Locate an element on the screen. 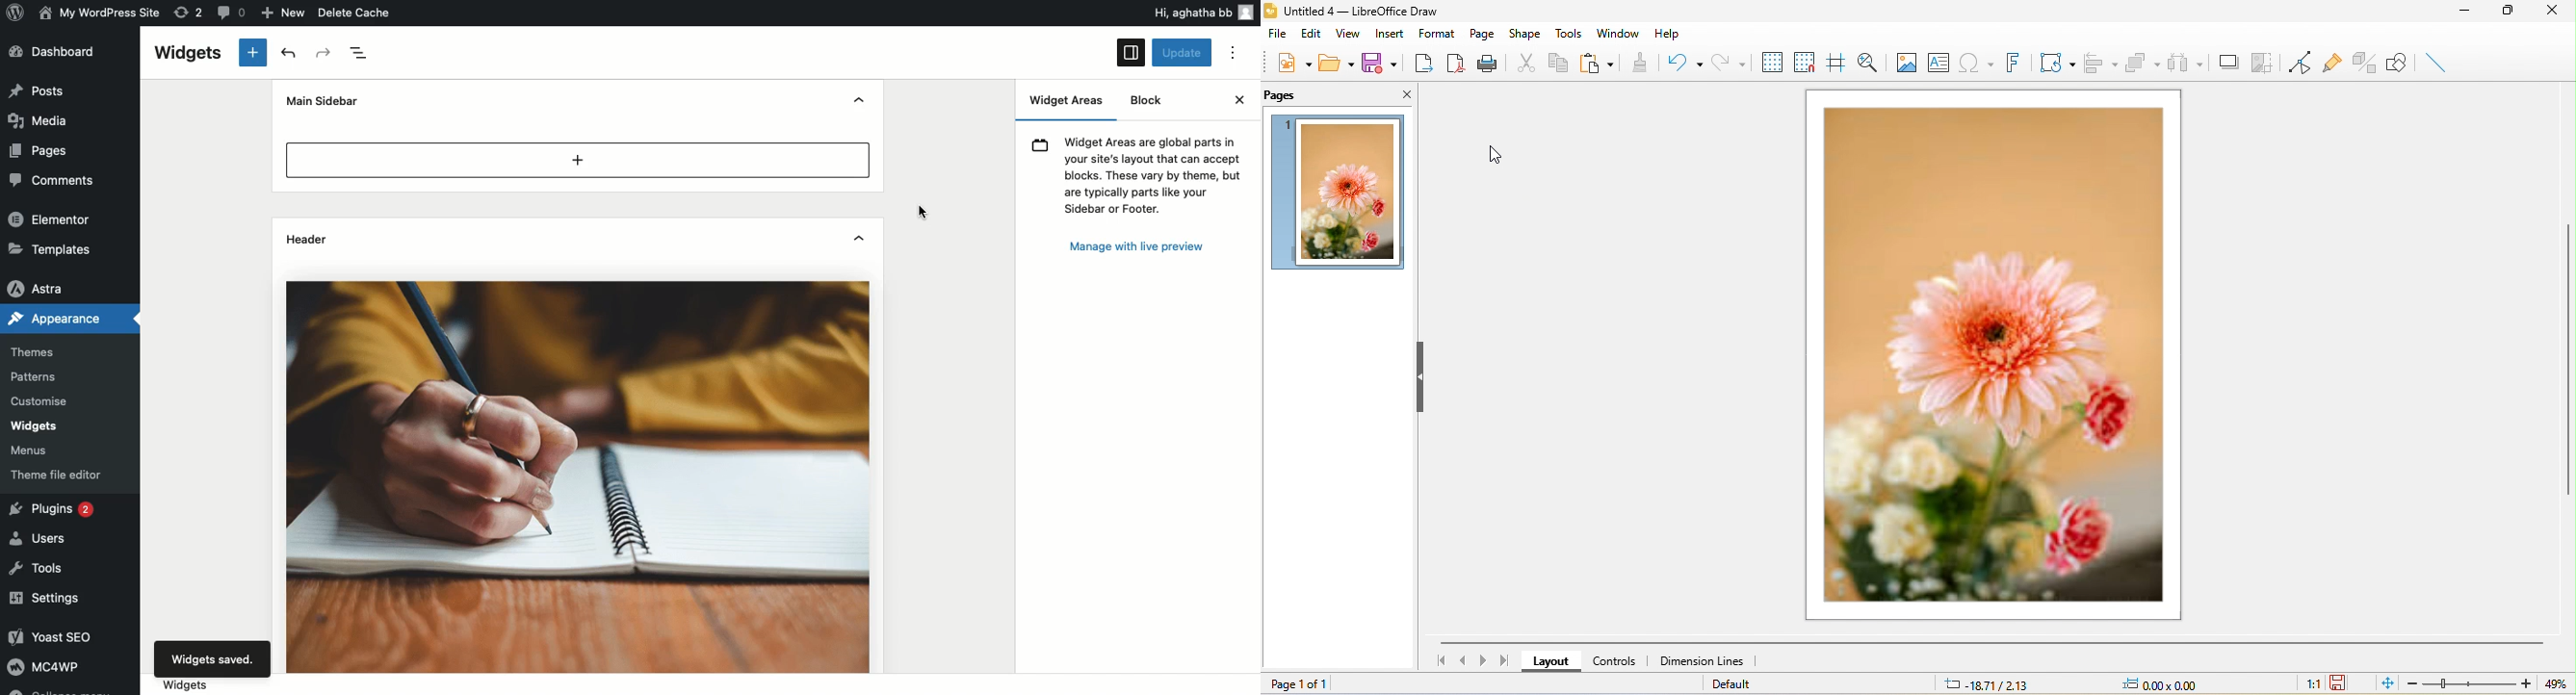 The image size is (2576, 700). toggle point edit mode is located at coordinates (2303, 64).